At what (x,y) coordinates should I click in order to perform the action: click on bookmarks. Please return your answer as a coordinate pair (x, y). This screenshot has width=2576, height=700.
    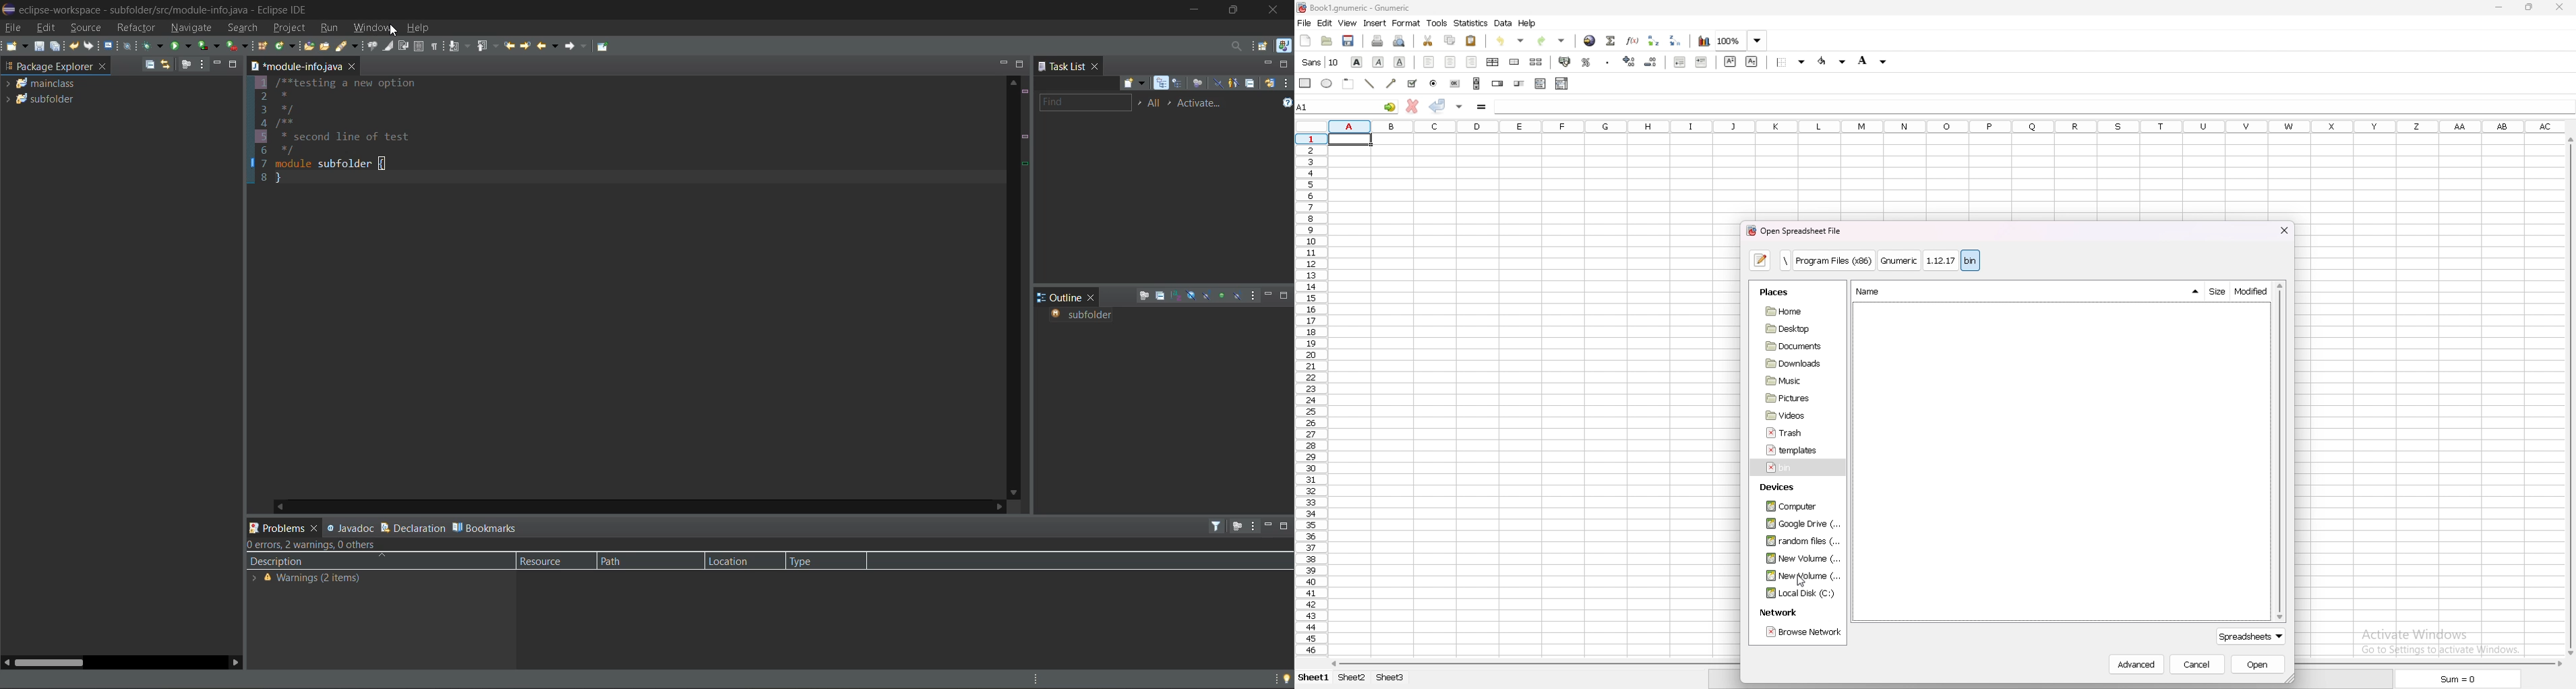
    Looking at the image, I should click on (487, 529).